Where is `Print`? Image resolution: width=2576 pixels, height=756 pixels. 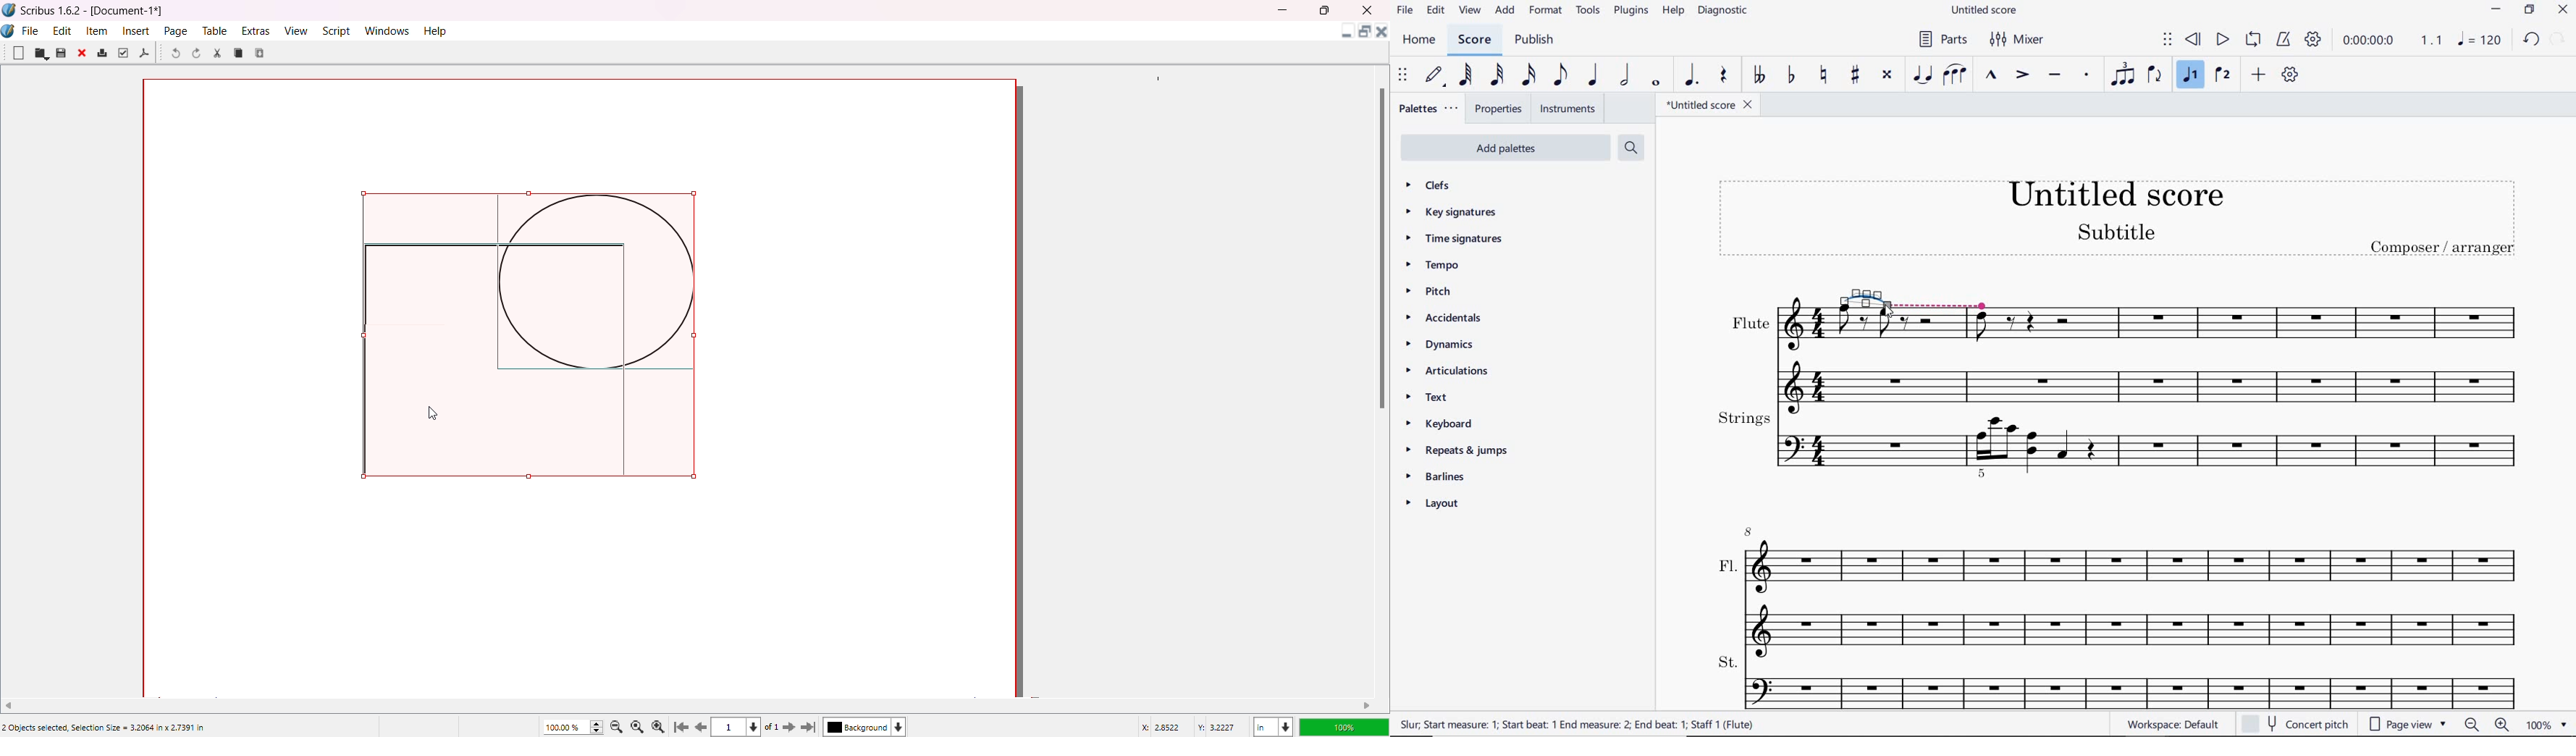
Print is located at coordinates (102, 54).